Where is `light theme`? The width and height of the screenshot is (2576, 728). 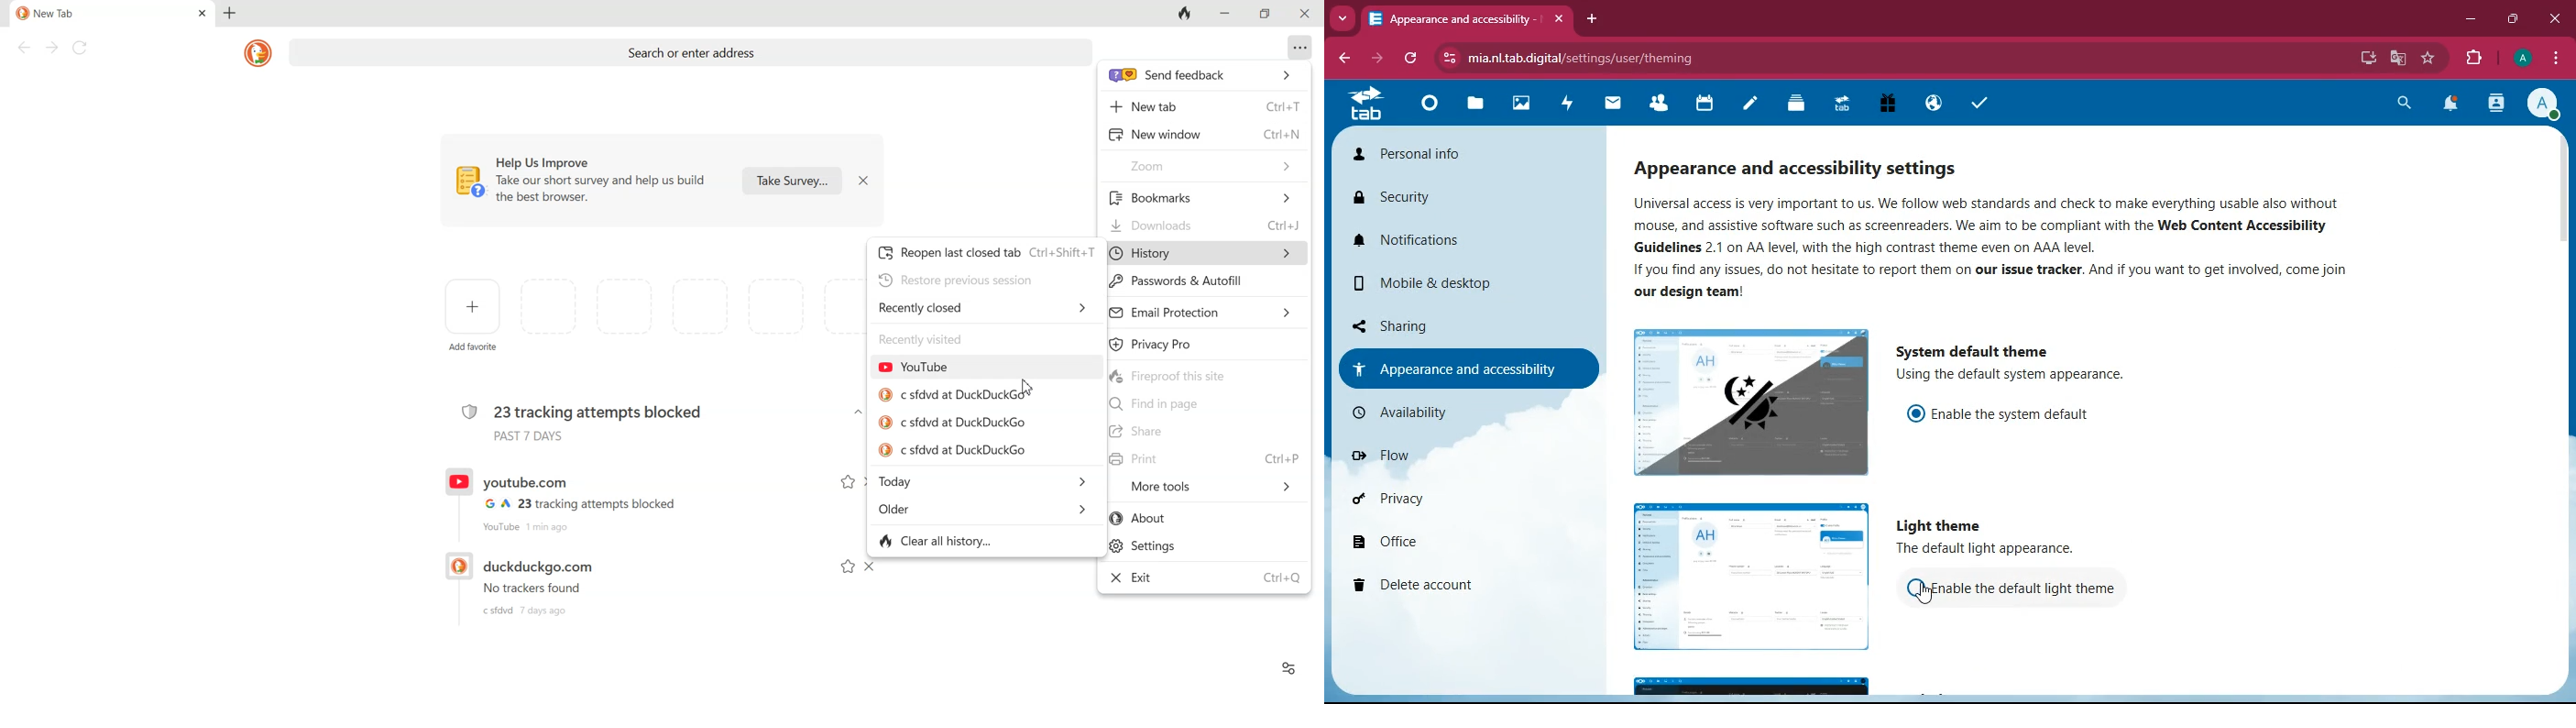 light theme is located at coordinates (1943, 525).